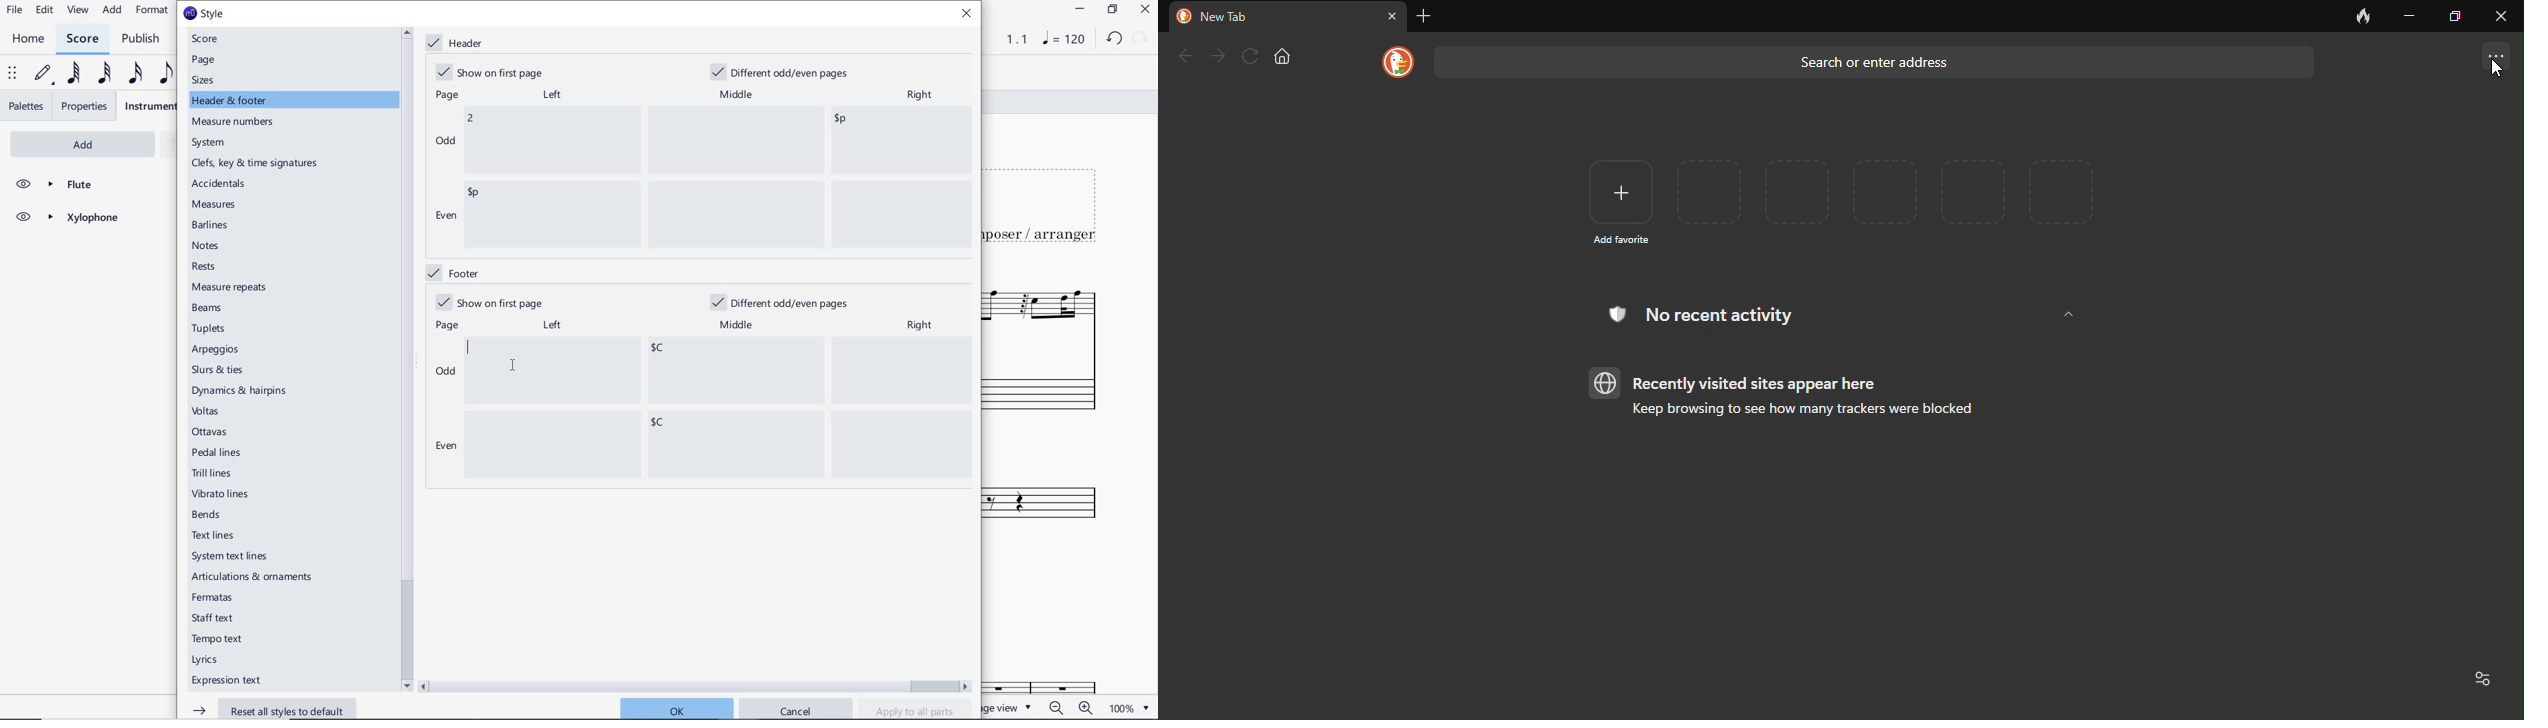 The image size is (2548, 728). I want to click on right, so click(923, 325).